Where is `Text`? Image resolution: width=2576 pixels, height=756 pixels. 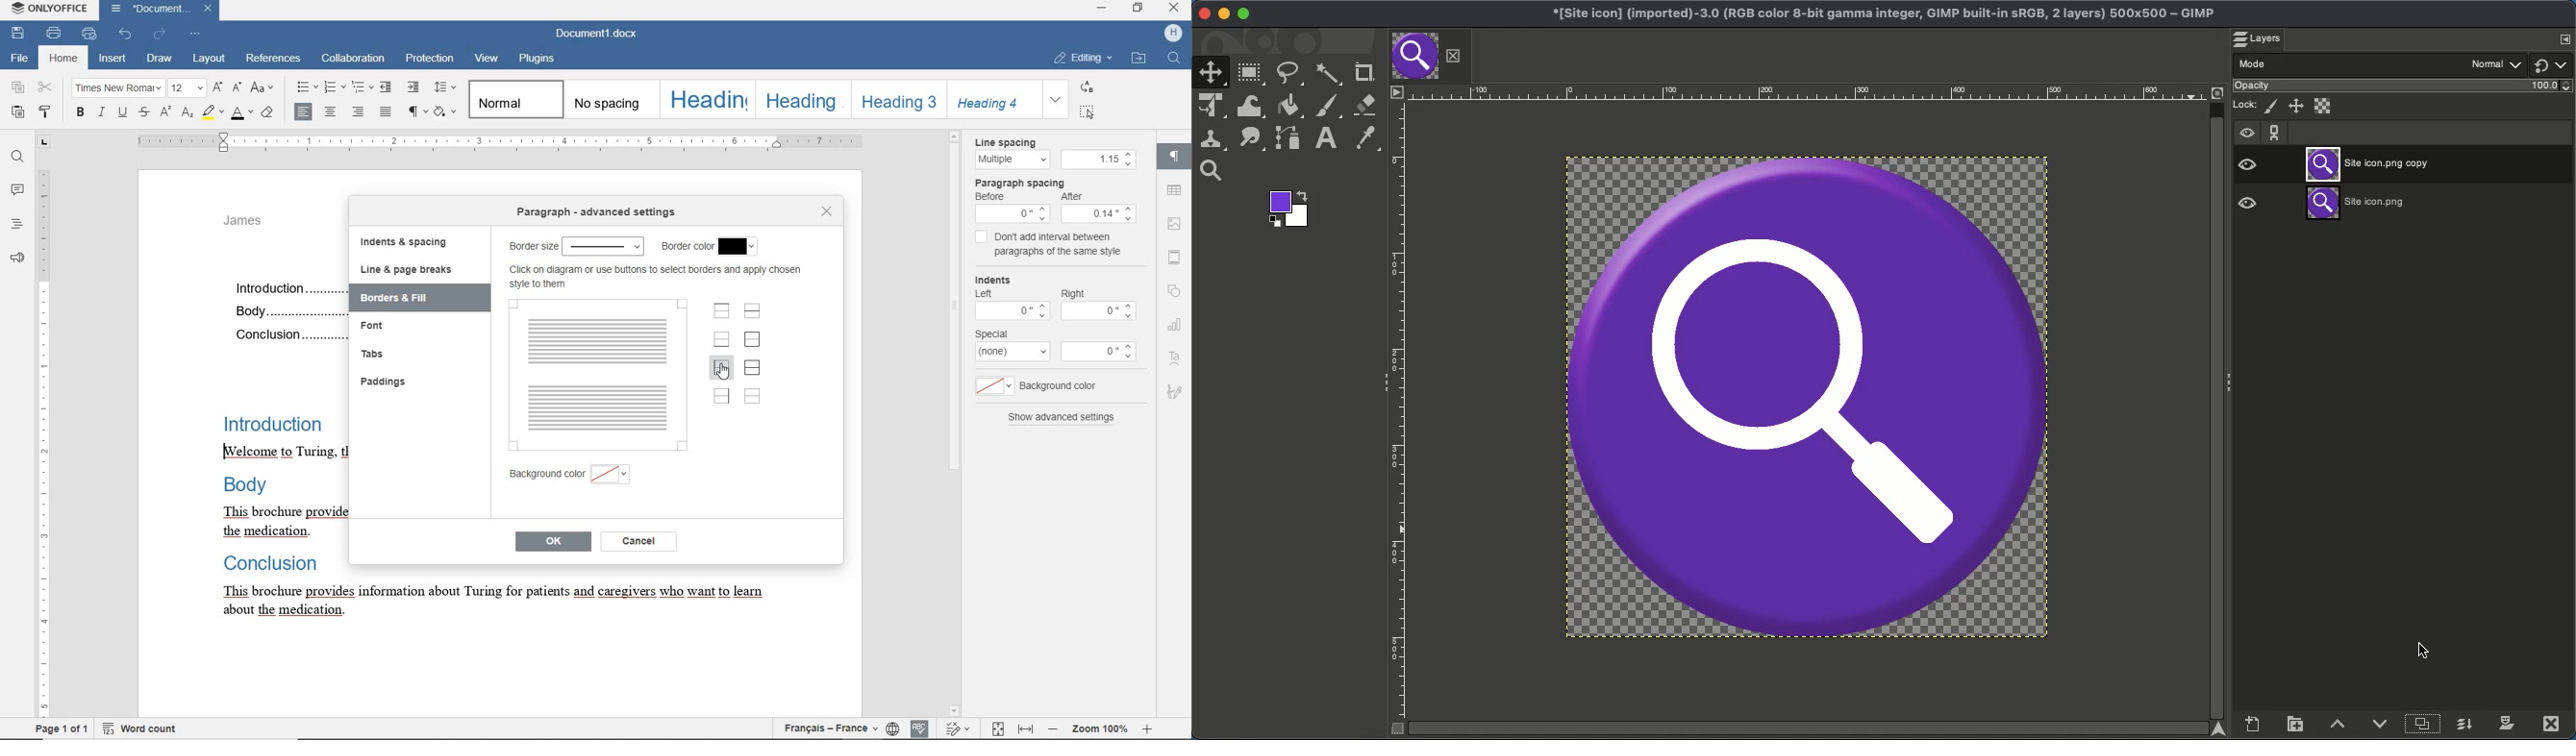 Text is located at coordinates (1323, 139).